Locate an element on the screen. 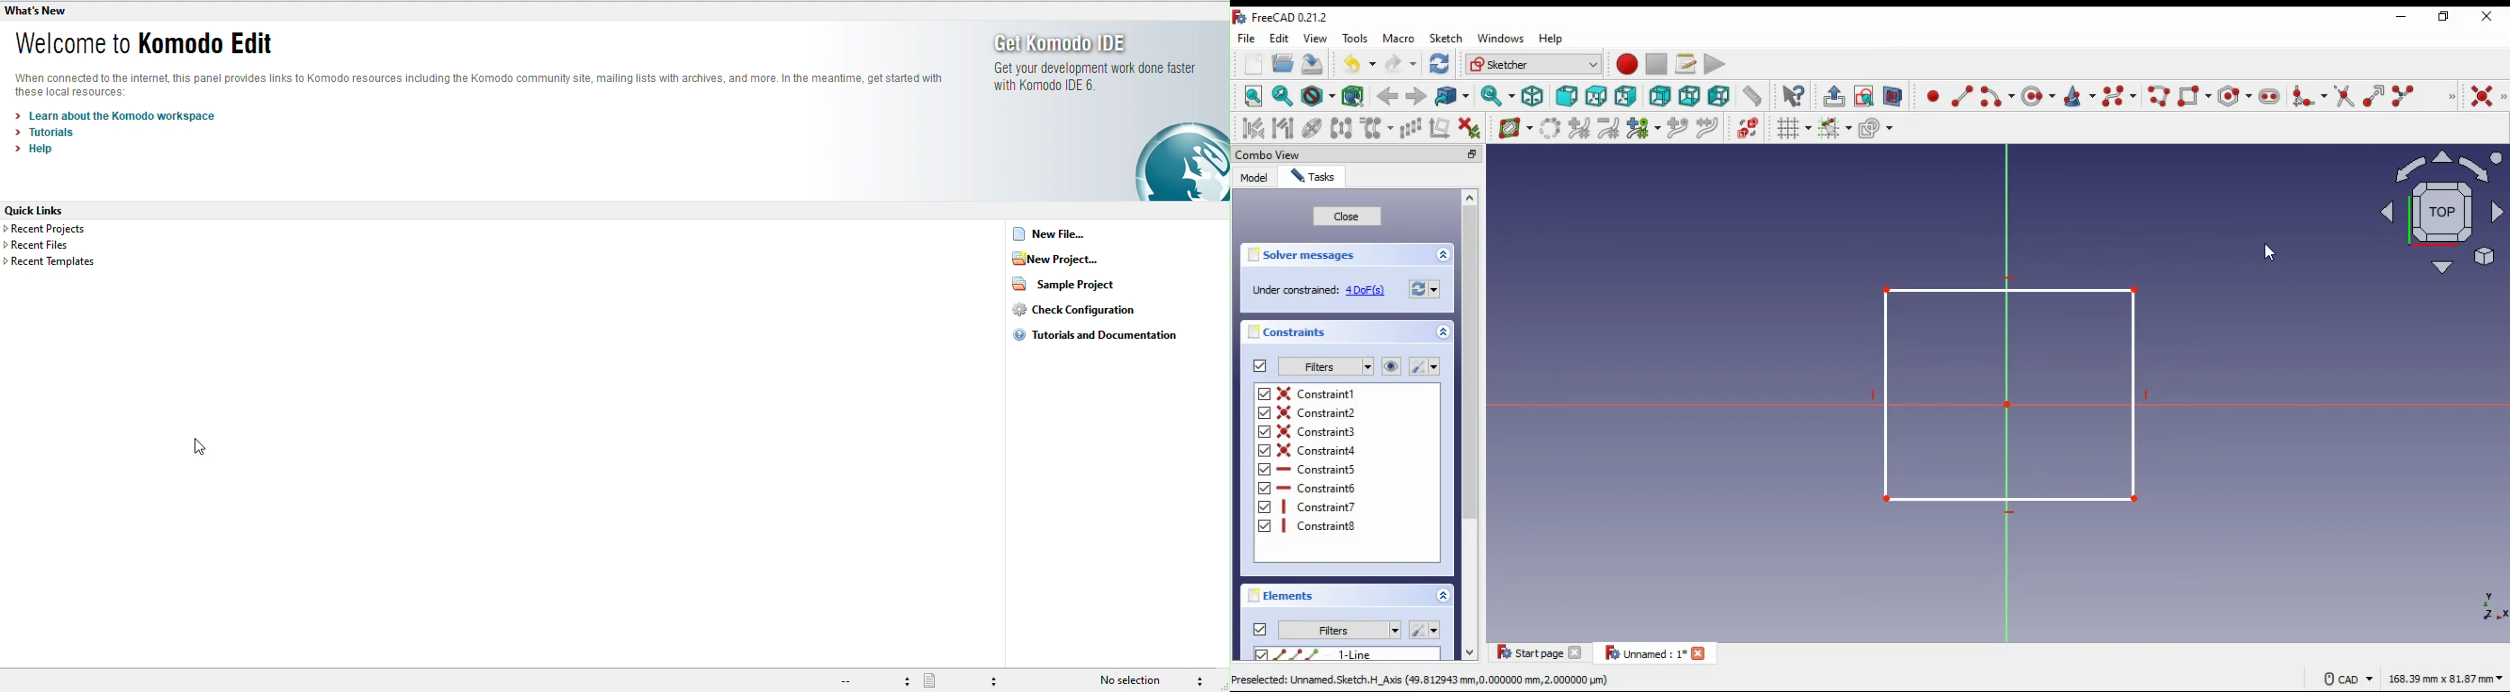 This screenshot has width=2520, height=700. rear is located at coordinates (1661, 96).